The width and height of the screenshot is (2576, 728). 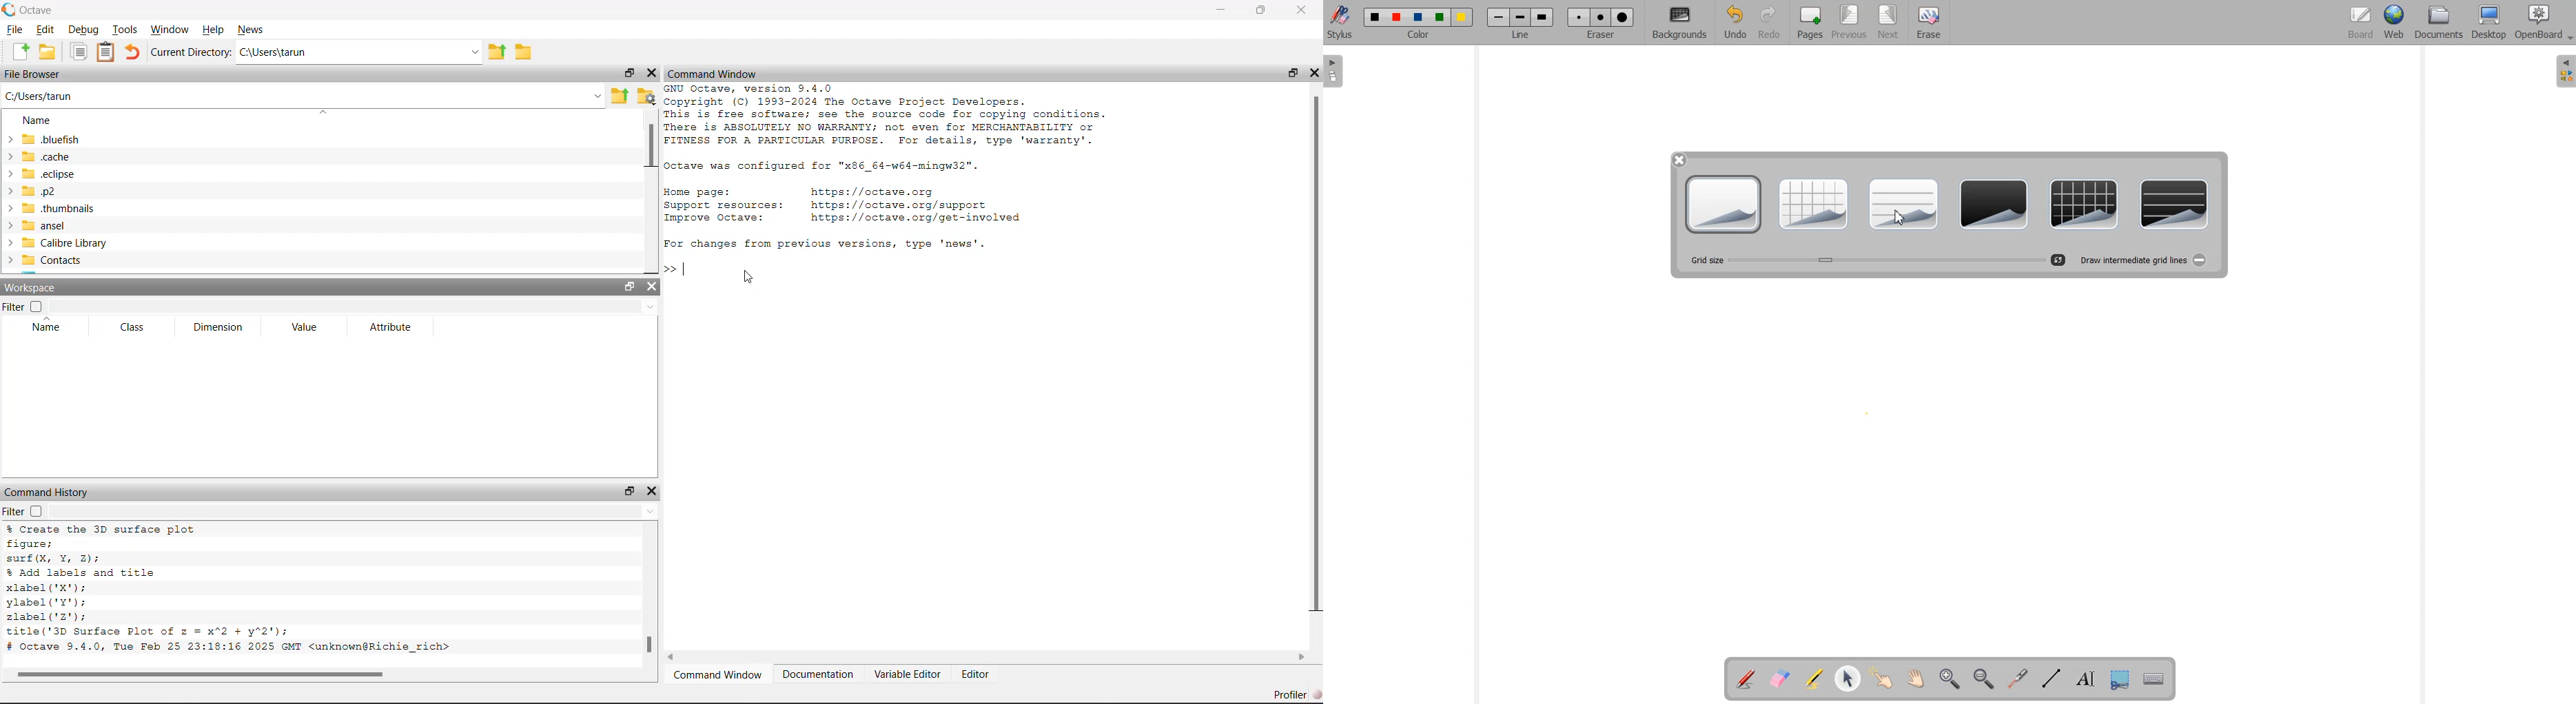 I want to click on Close window, so click(x=1680, y=159).